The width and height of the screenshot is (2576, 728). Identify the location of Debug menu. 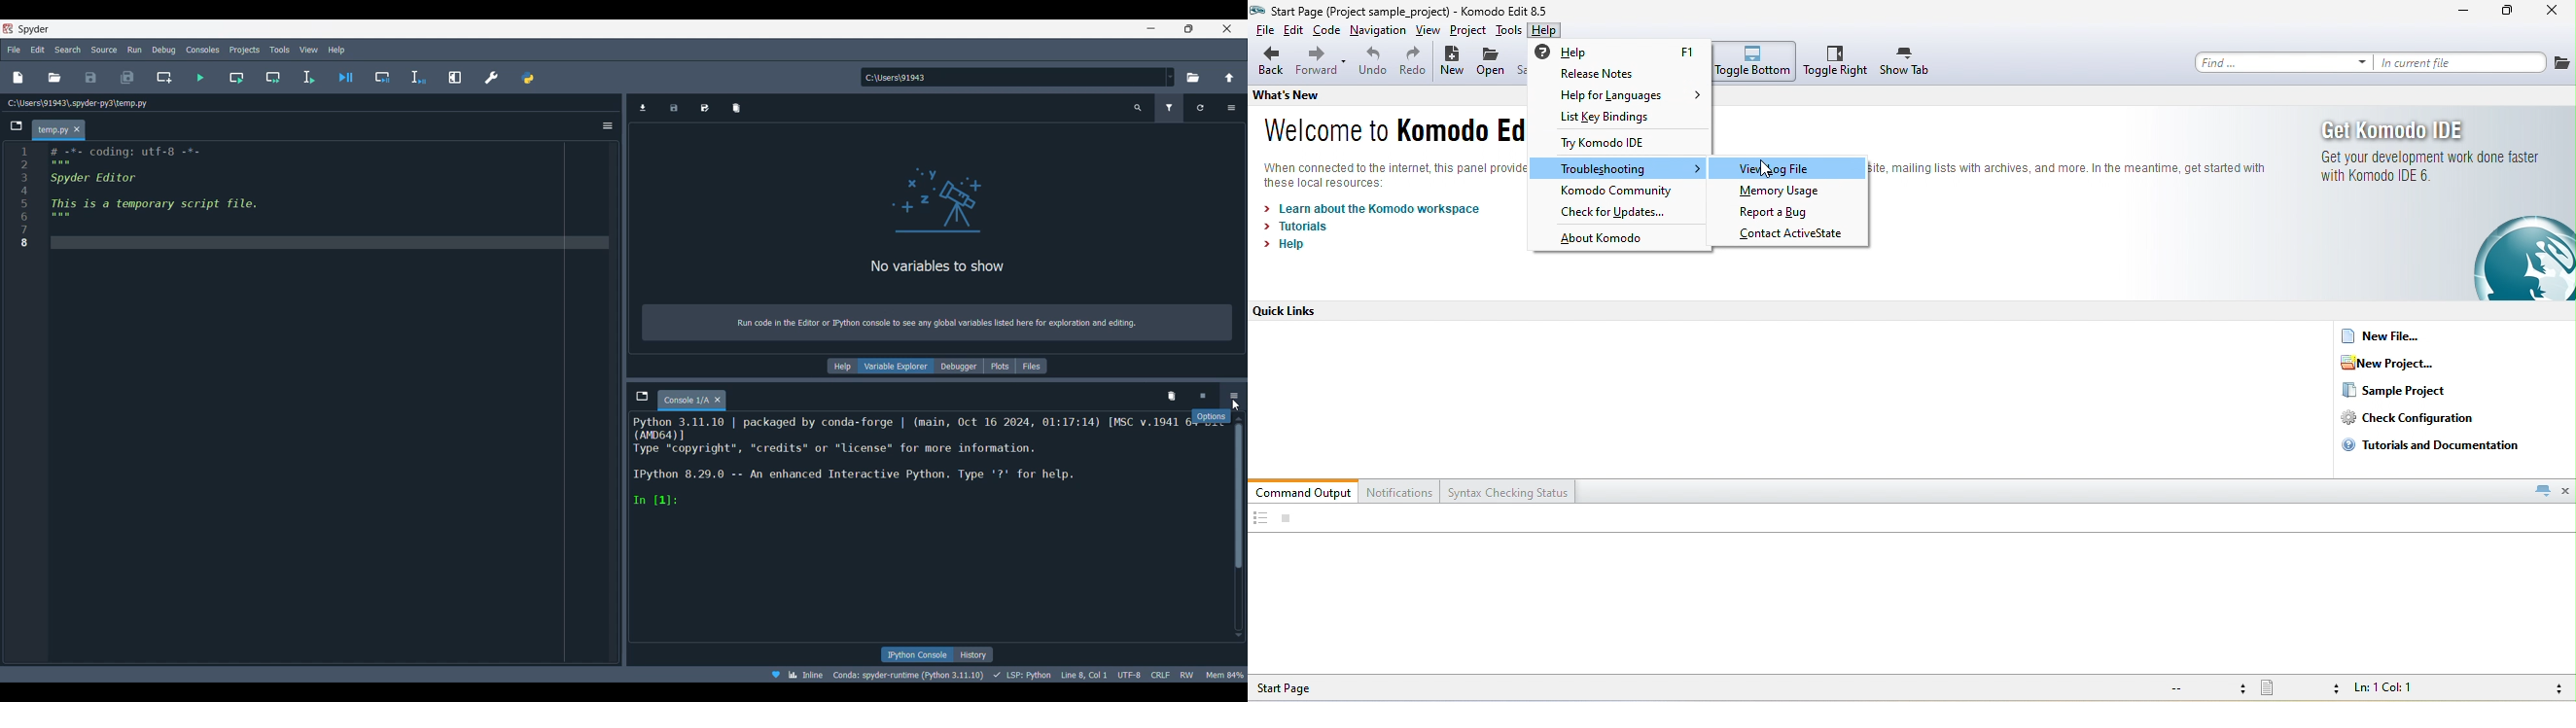
(164, 50).